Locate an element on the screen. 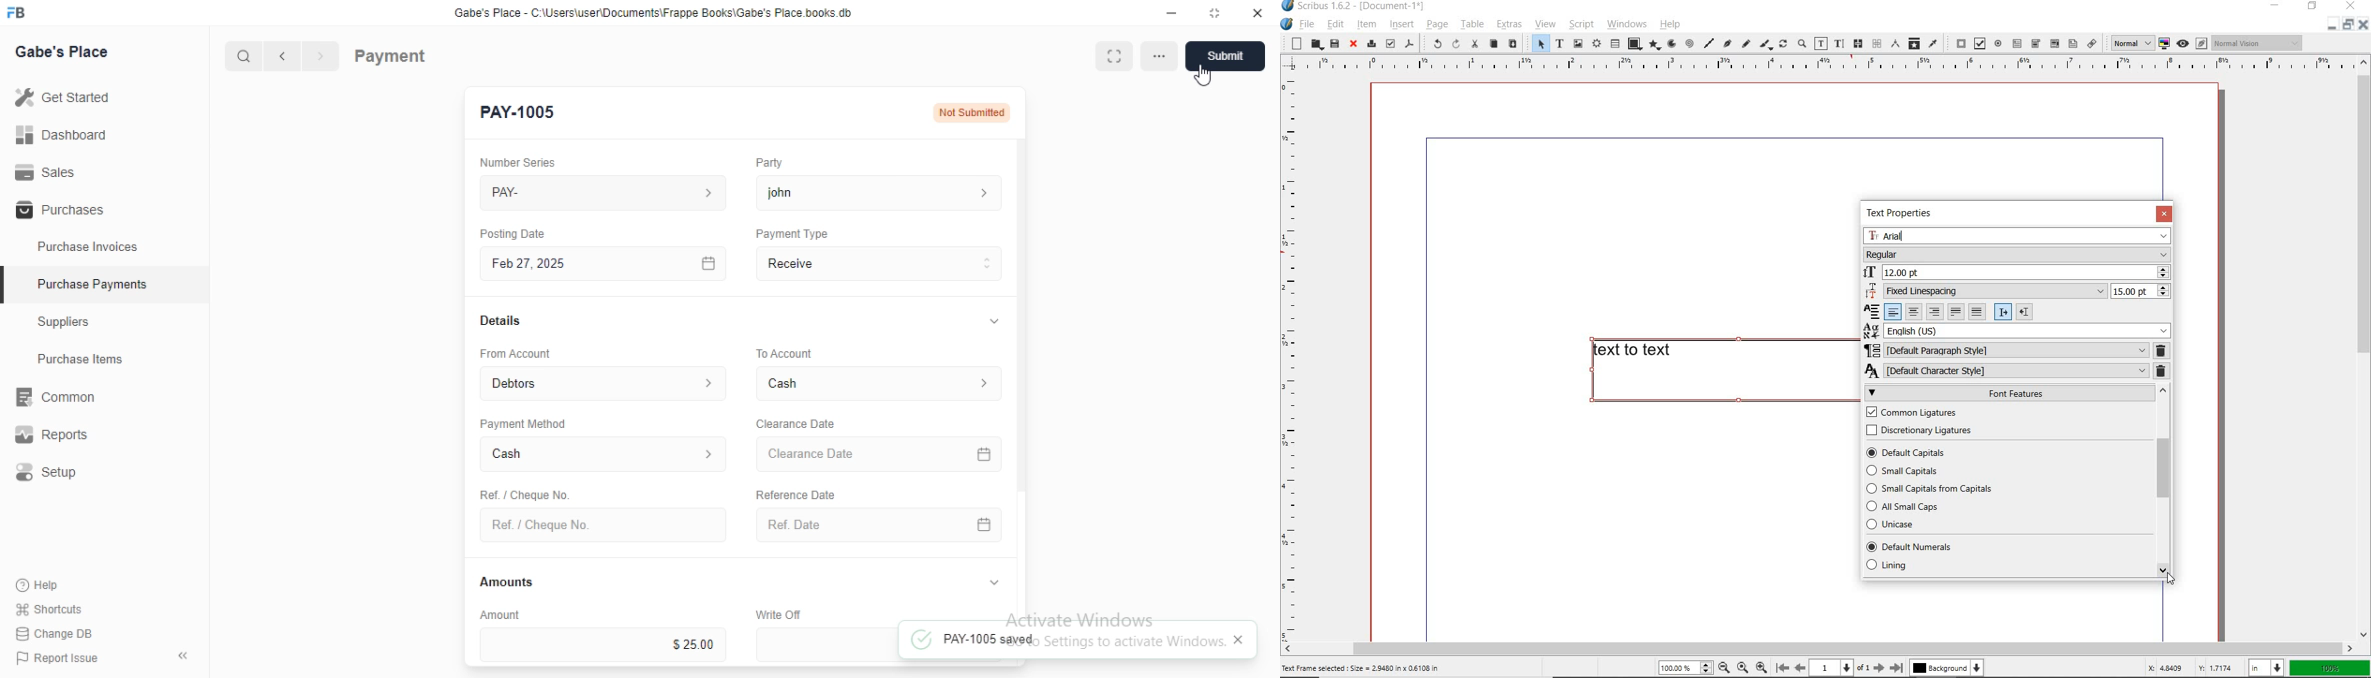 This screenshot has height=700, width=2380. Vertical page margin is located at coordinates (1813, 65).